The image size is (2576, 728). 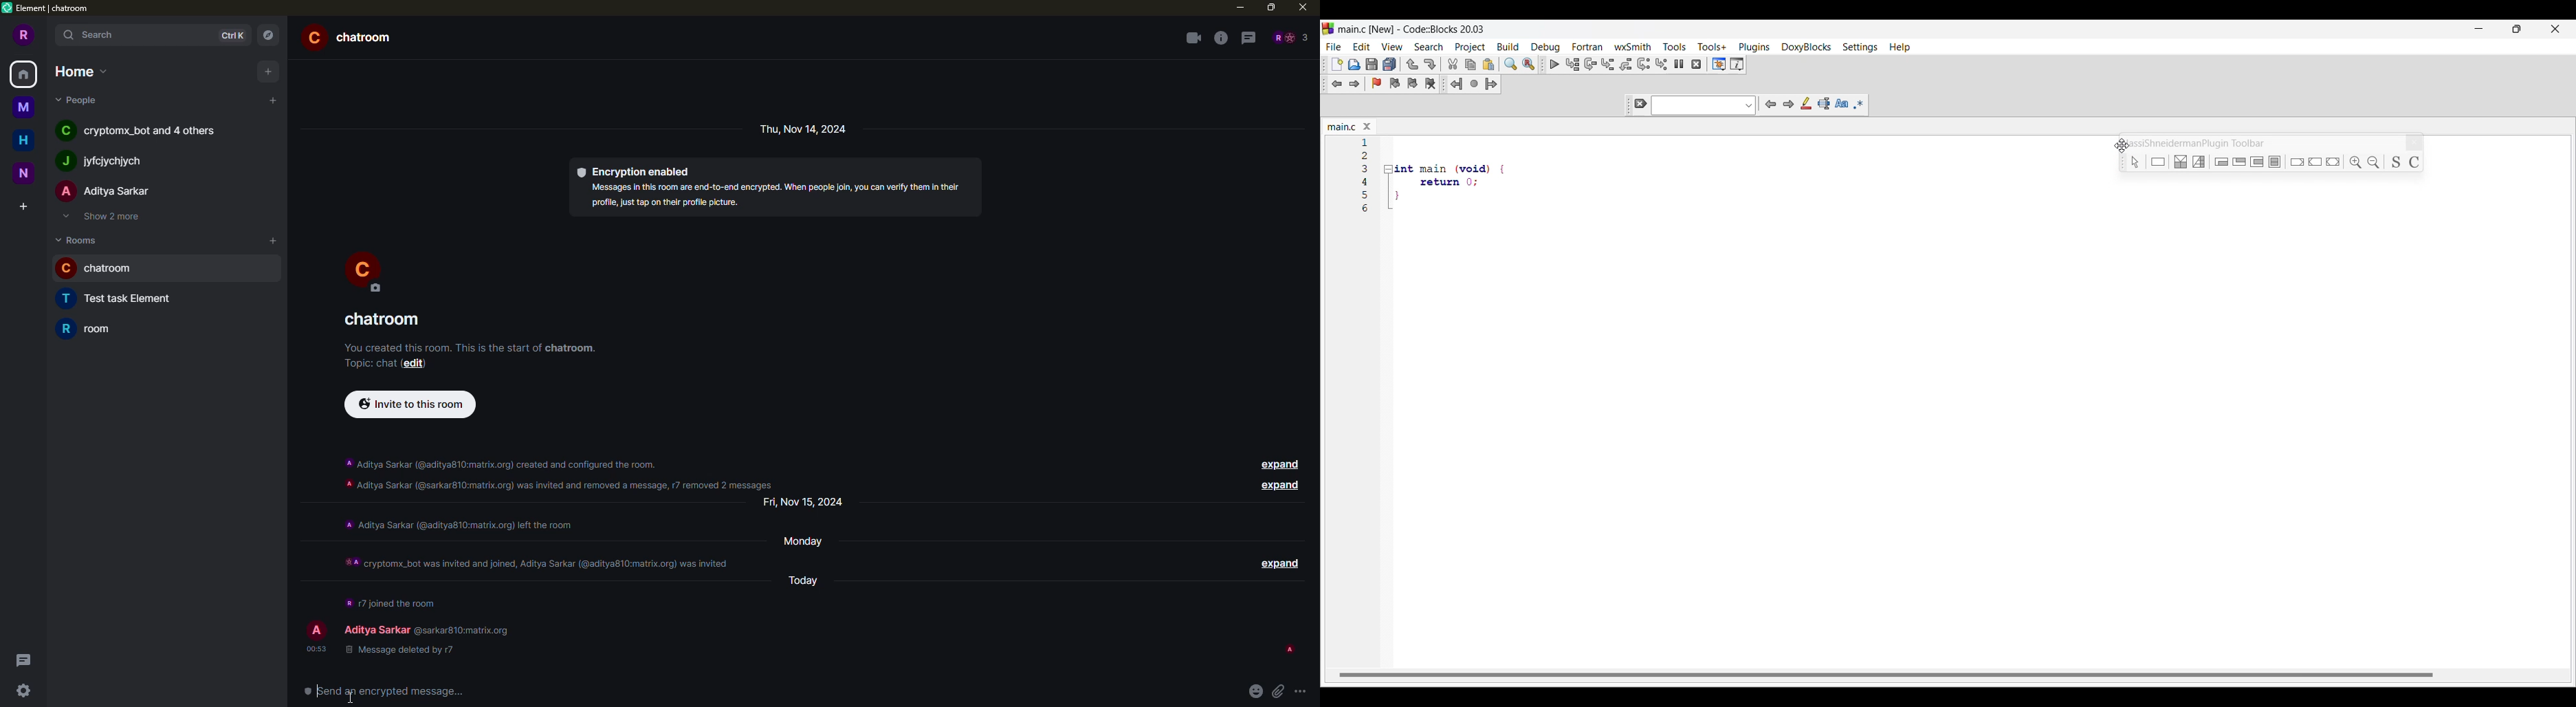 I want to click on Close toolbar, so click(x=2415, y=143).